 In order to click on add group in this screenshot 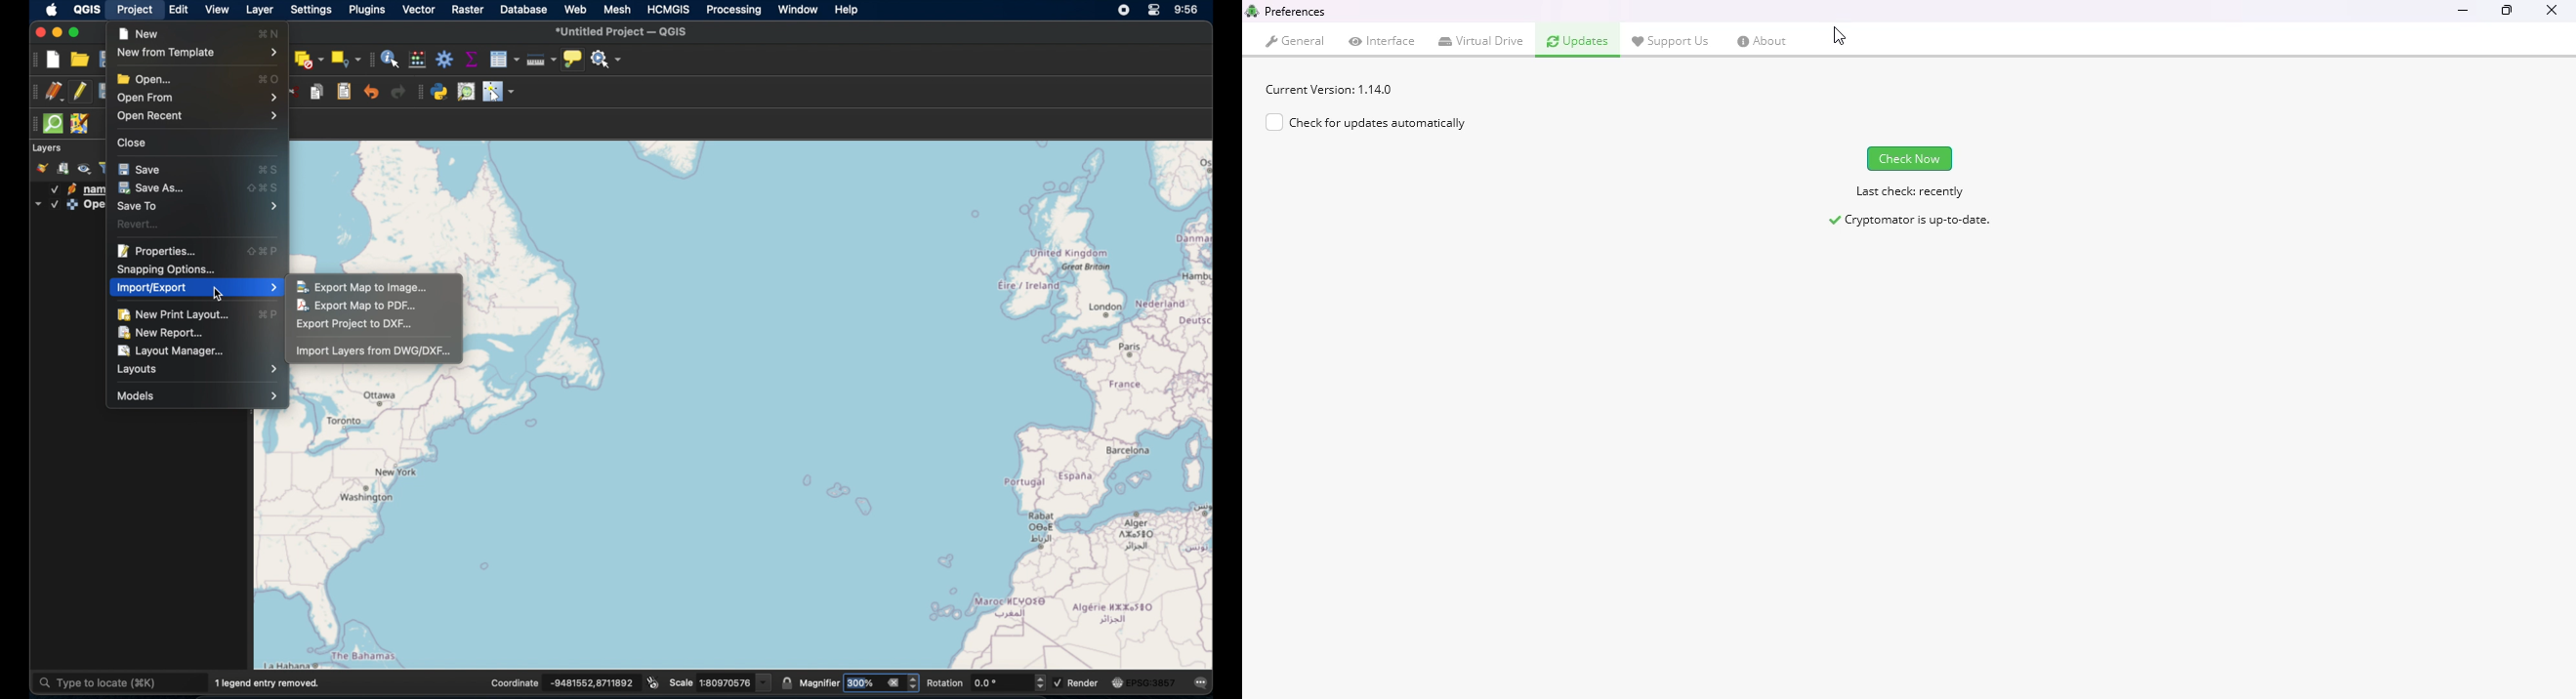, I will do `click(65, 168)`.